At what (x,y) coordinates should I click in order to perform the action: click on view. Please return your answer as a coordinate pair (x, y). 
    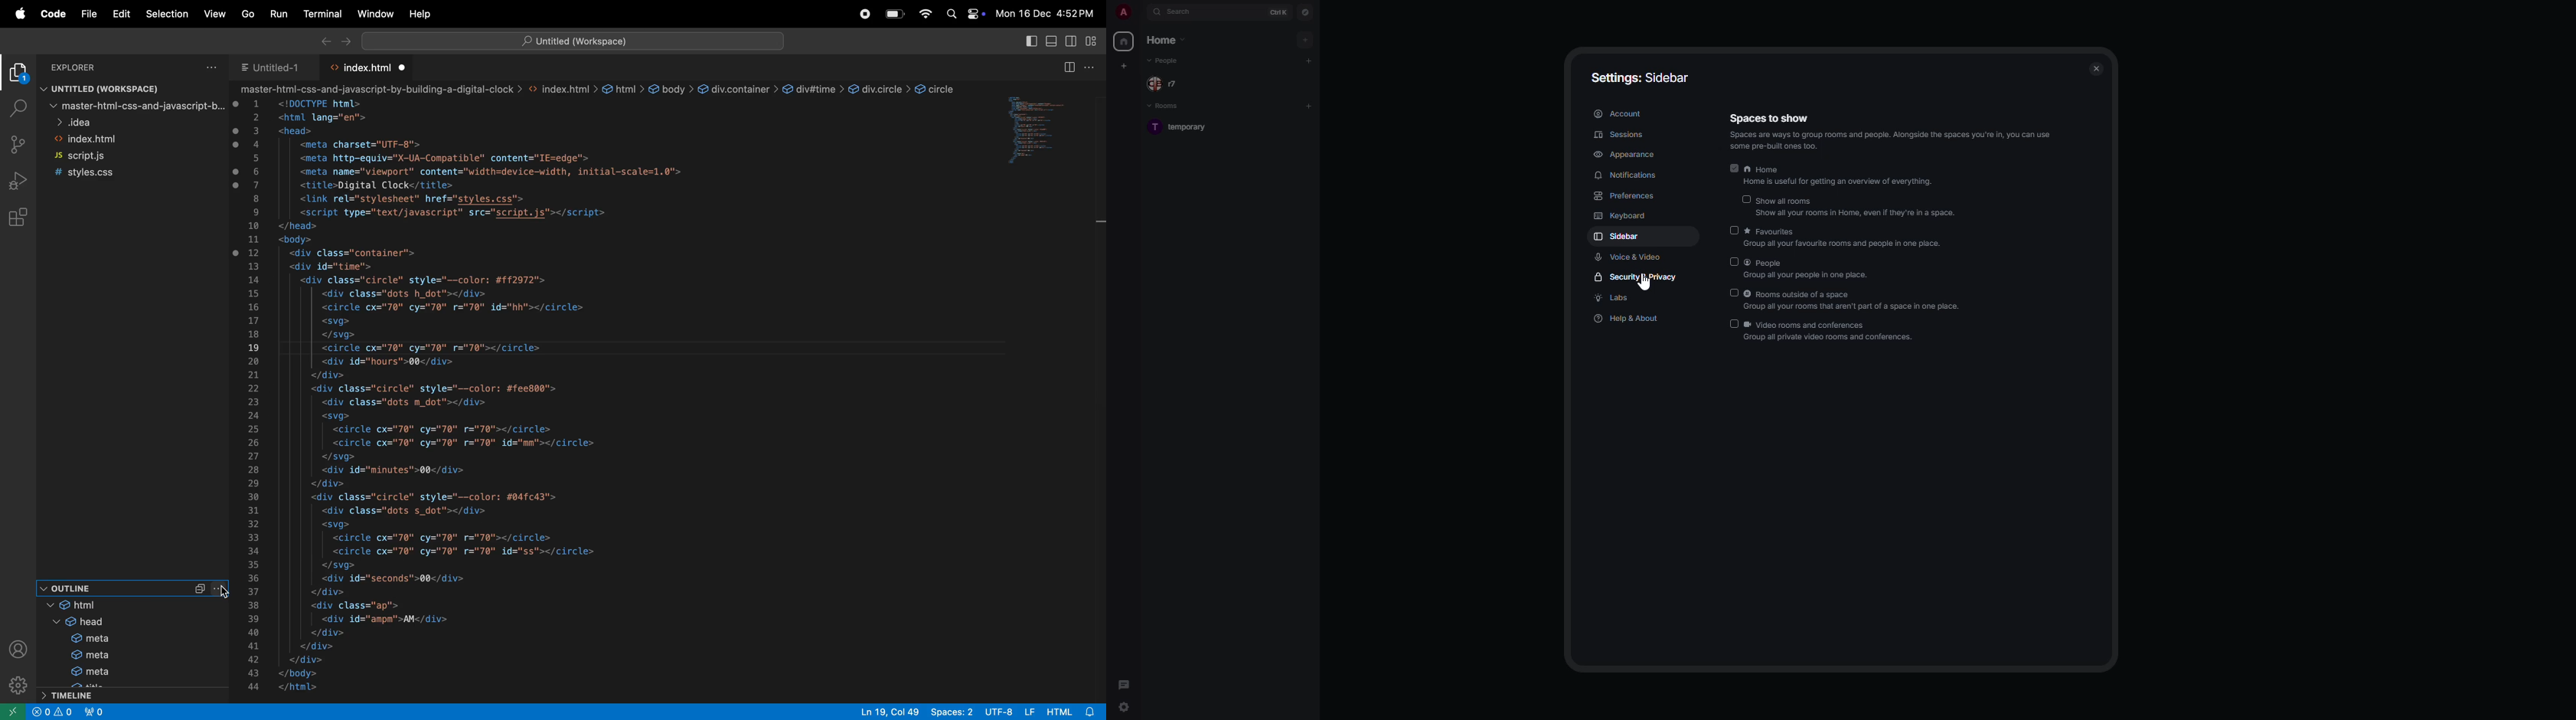
    Looking at the image, I should click on (213, 13).